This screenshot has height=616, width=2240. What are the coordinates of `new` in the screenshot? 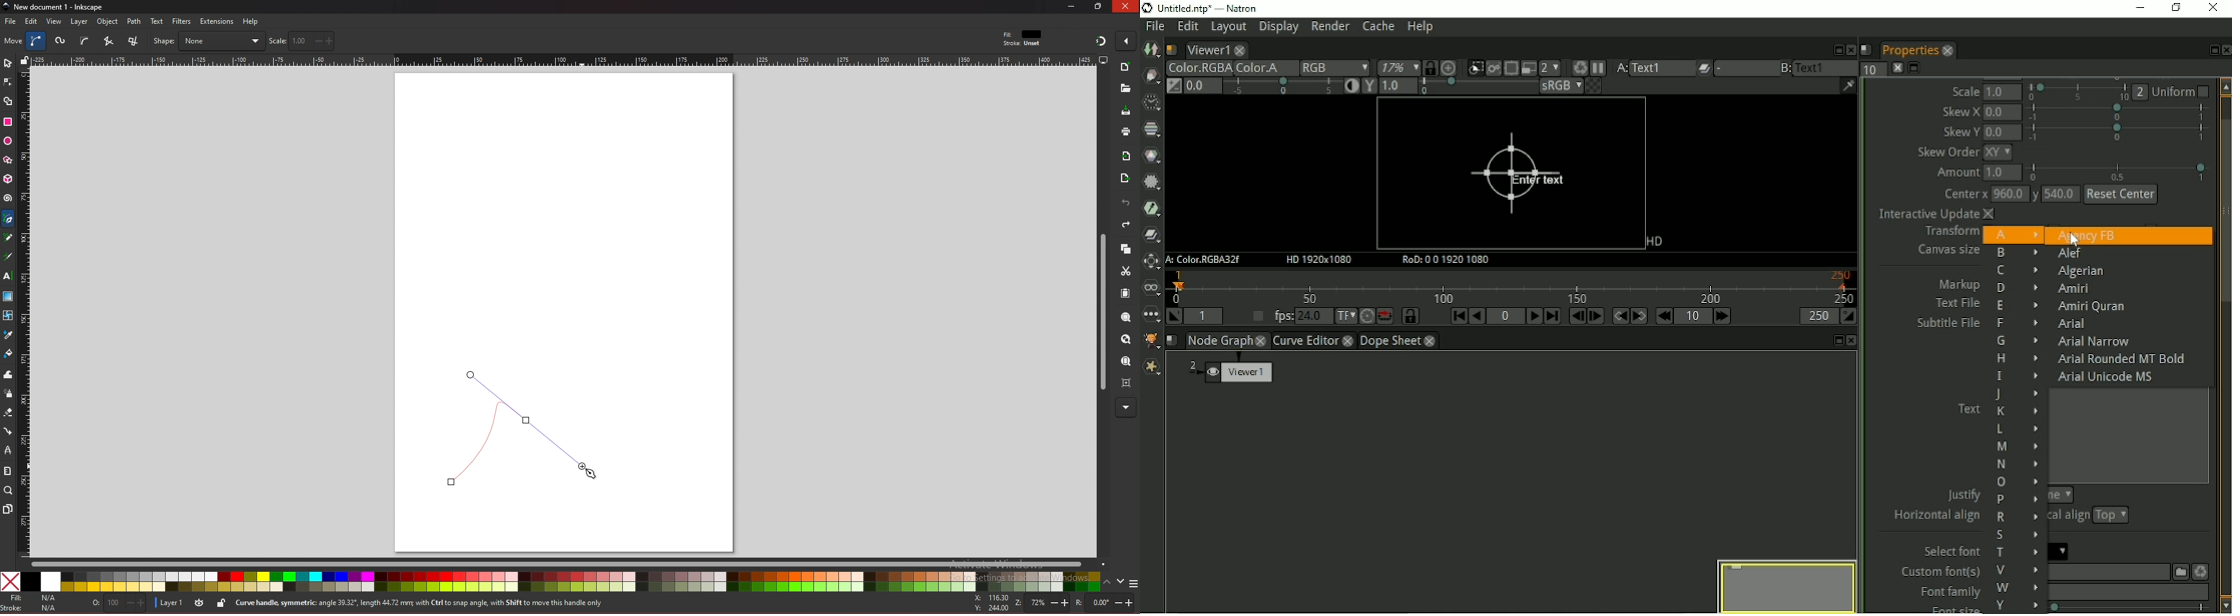 It's located at (1126, 68).